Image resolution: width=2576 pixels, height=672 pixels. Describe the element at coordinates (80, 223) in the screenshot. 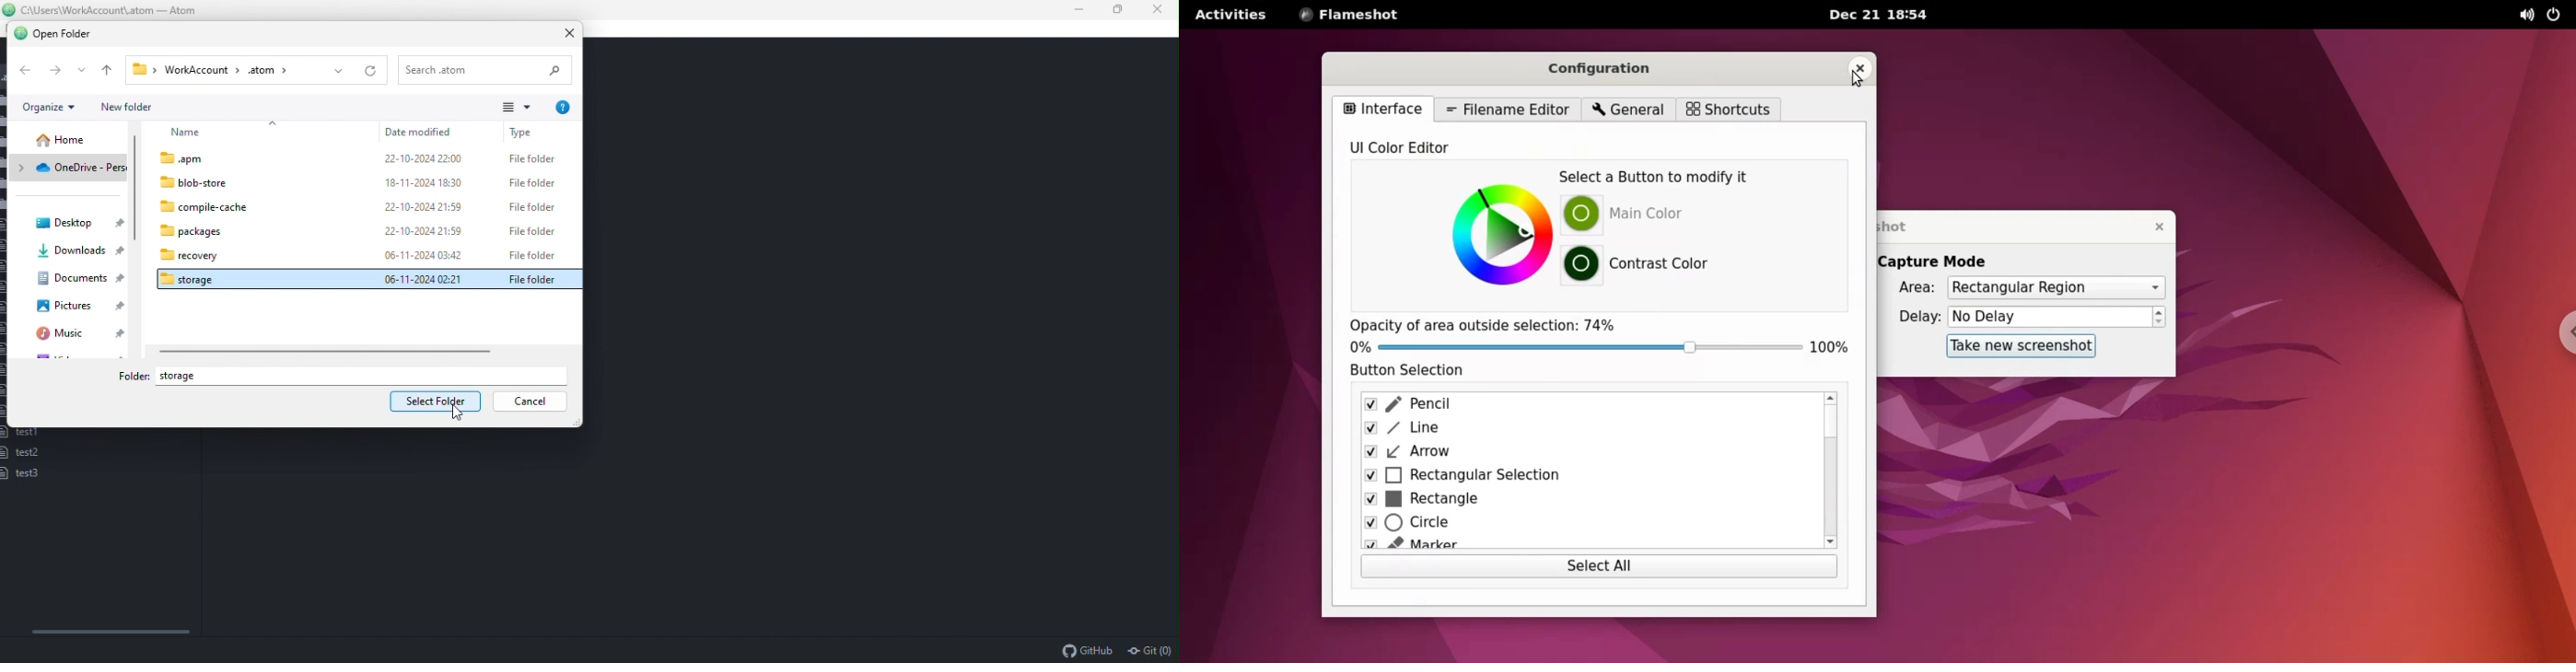

I see `Desktop` at that location.